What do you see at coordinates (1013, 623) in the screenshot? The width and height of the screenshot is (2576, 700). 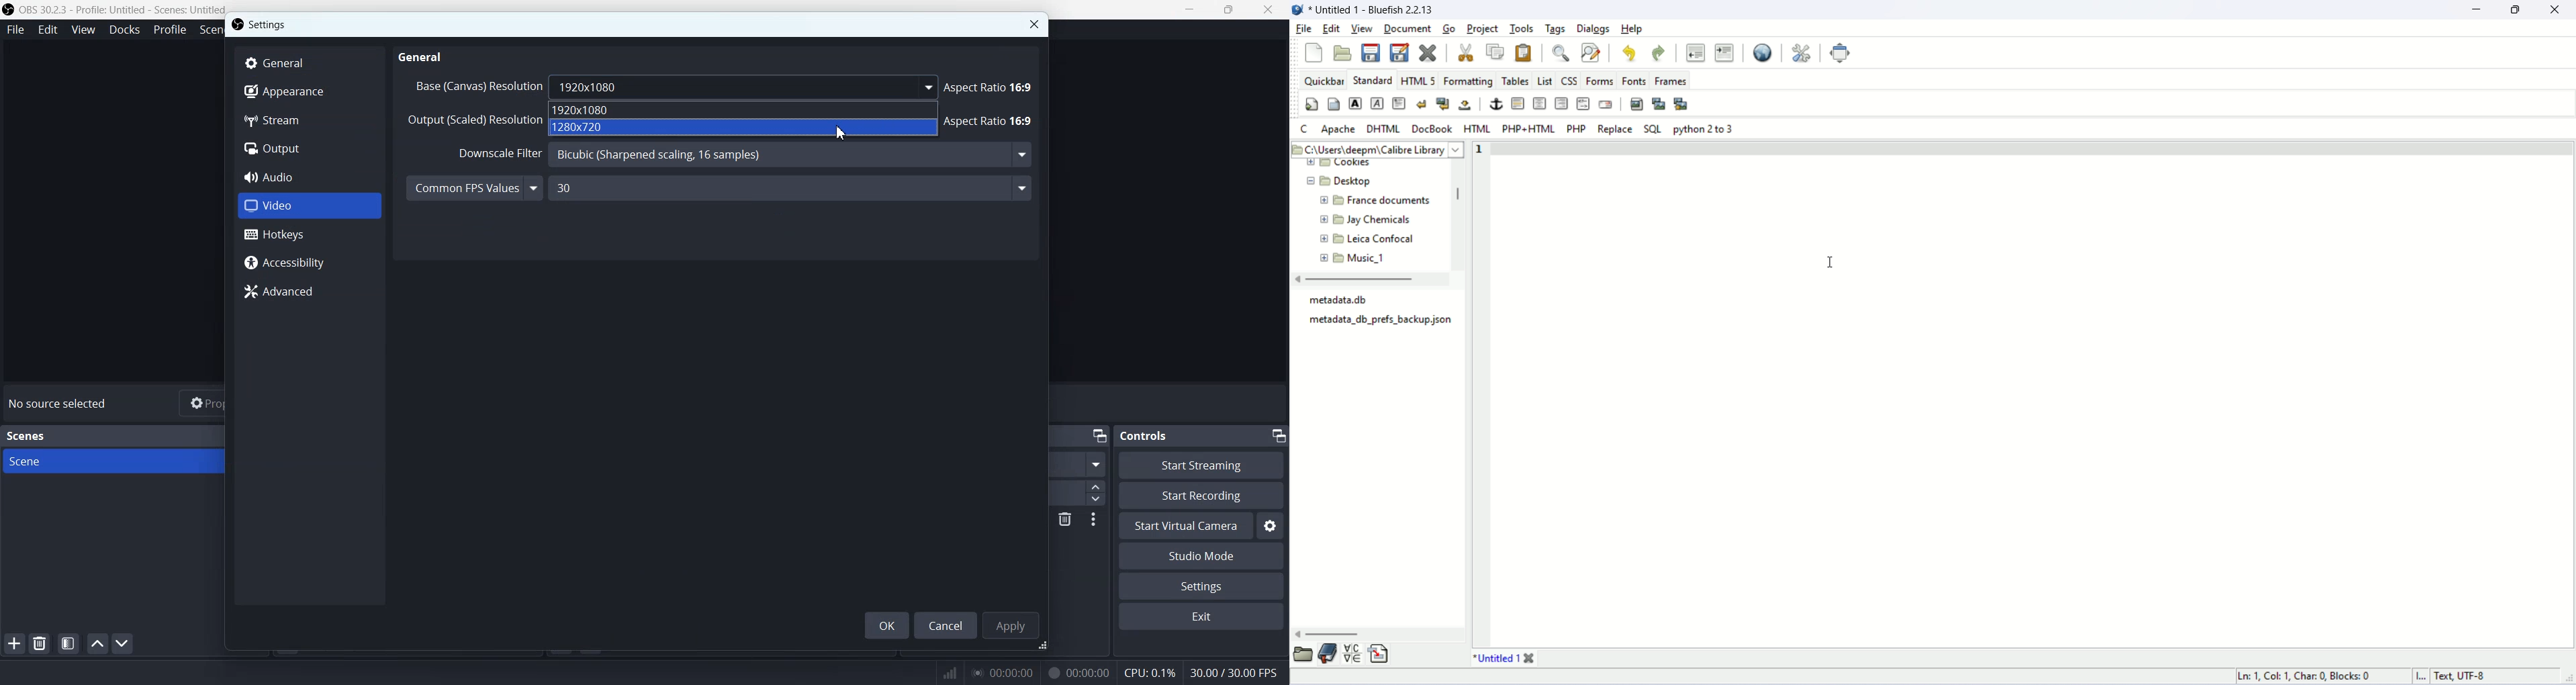 I see `Apply` at bounding box center [1013, 623].